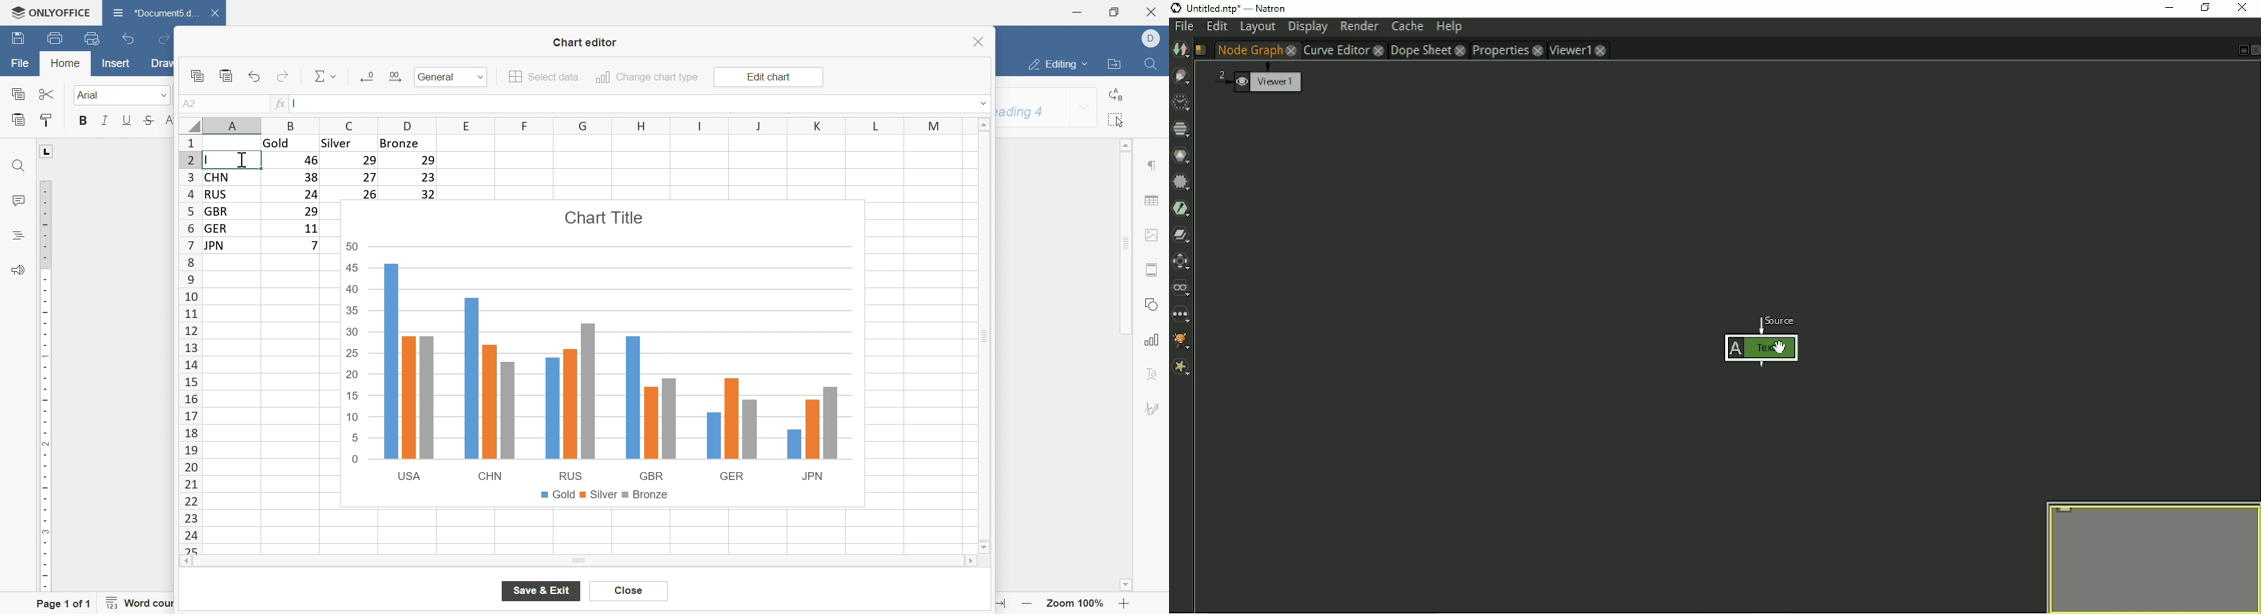 The height and width of the screenshot is (616, 2268). I want to click on Sum, so click(327, 76).